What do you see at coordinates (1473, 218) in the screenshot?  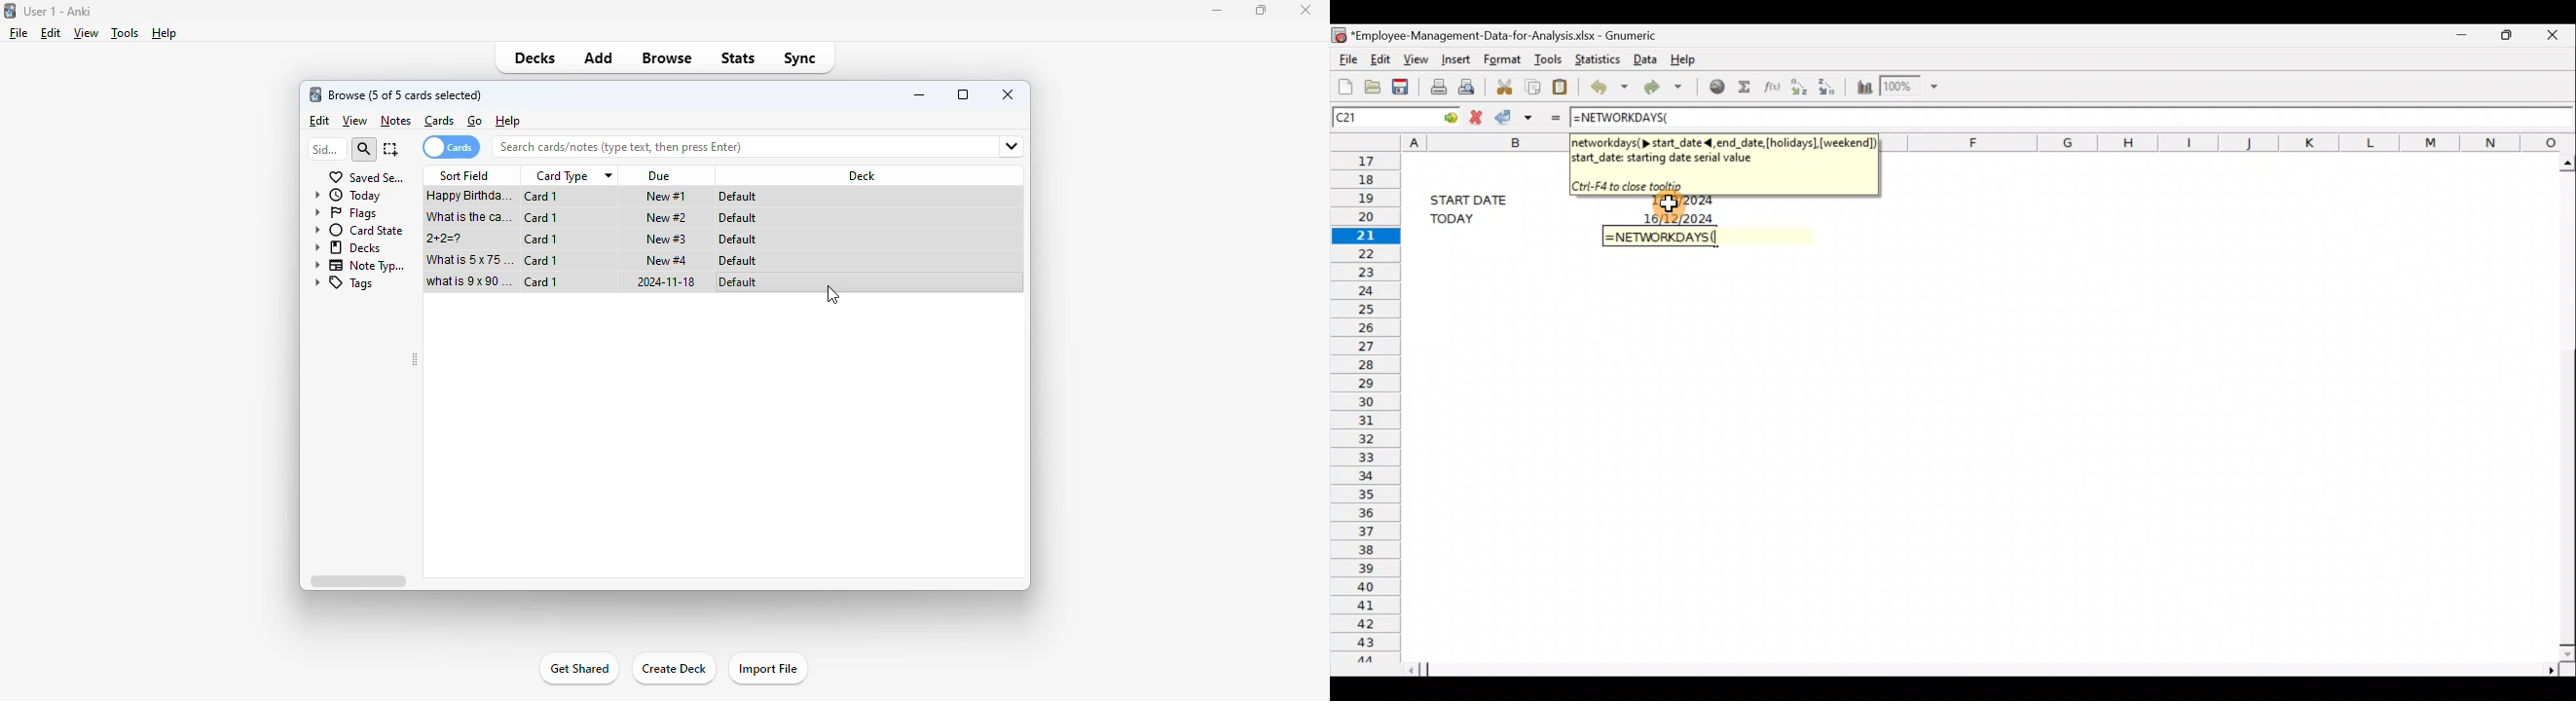 I see `TODAY` at bounding box center [1473, 218].